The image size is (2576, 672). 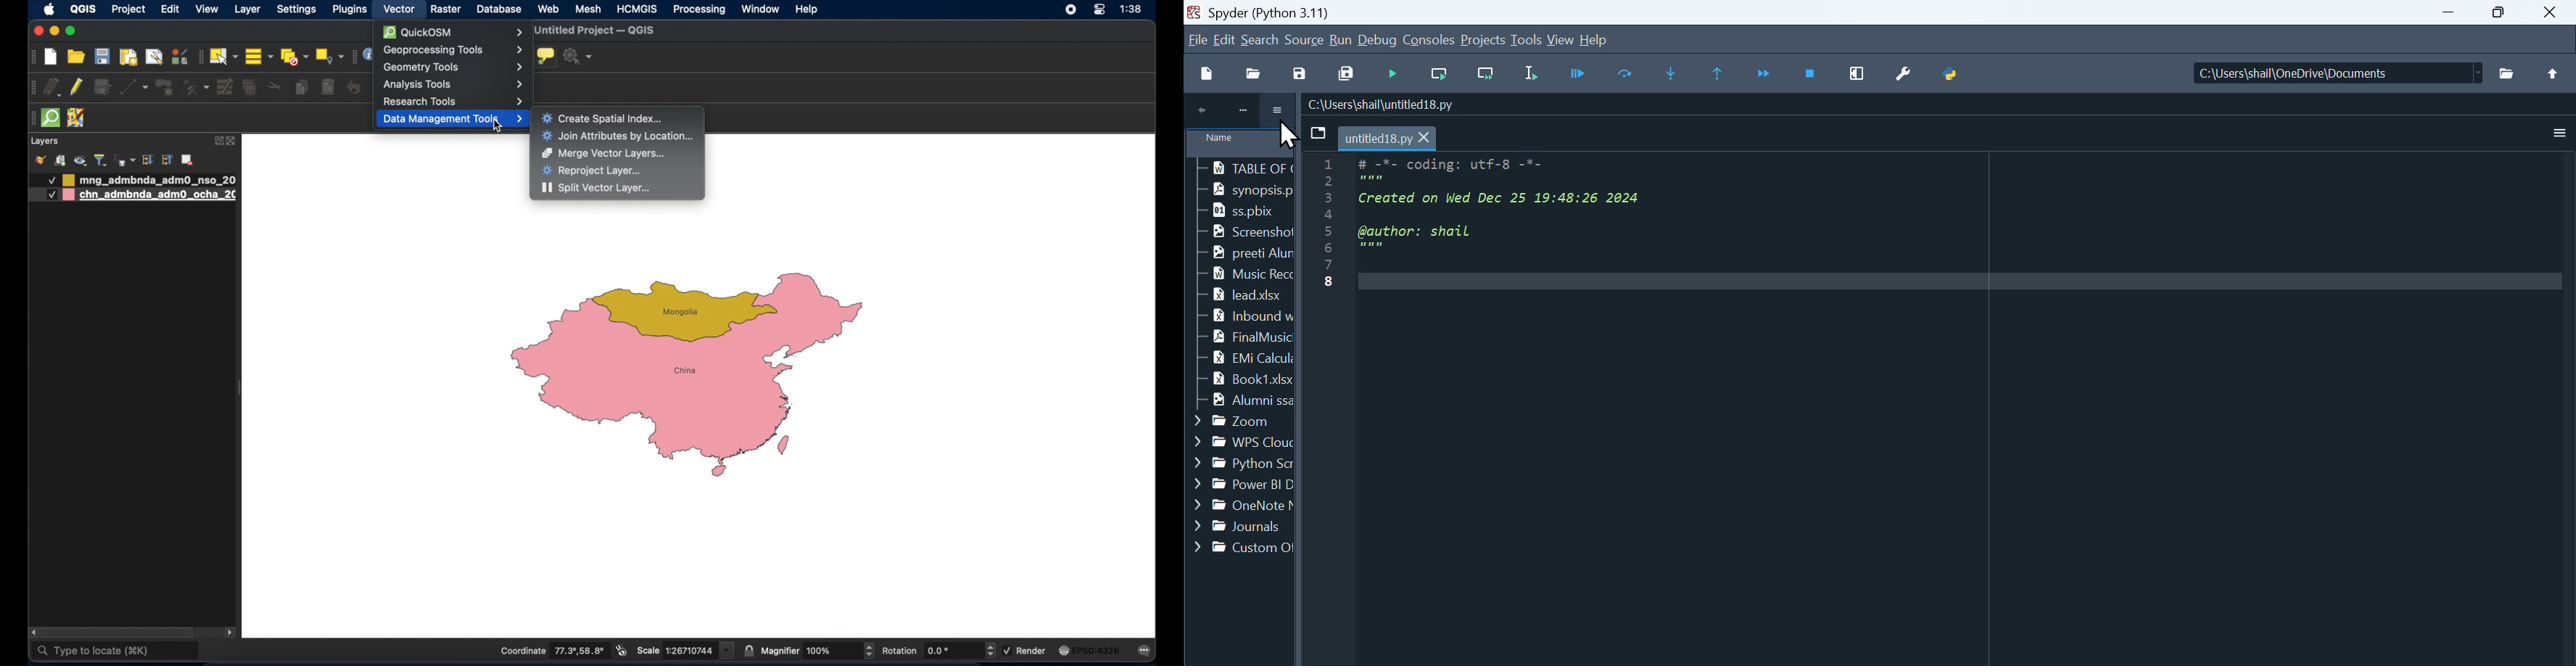 What do you see at coordinates (1239, 461) in the screenshot?
I see `Python Sci..` at bounding box center [1239, 461].